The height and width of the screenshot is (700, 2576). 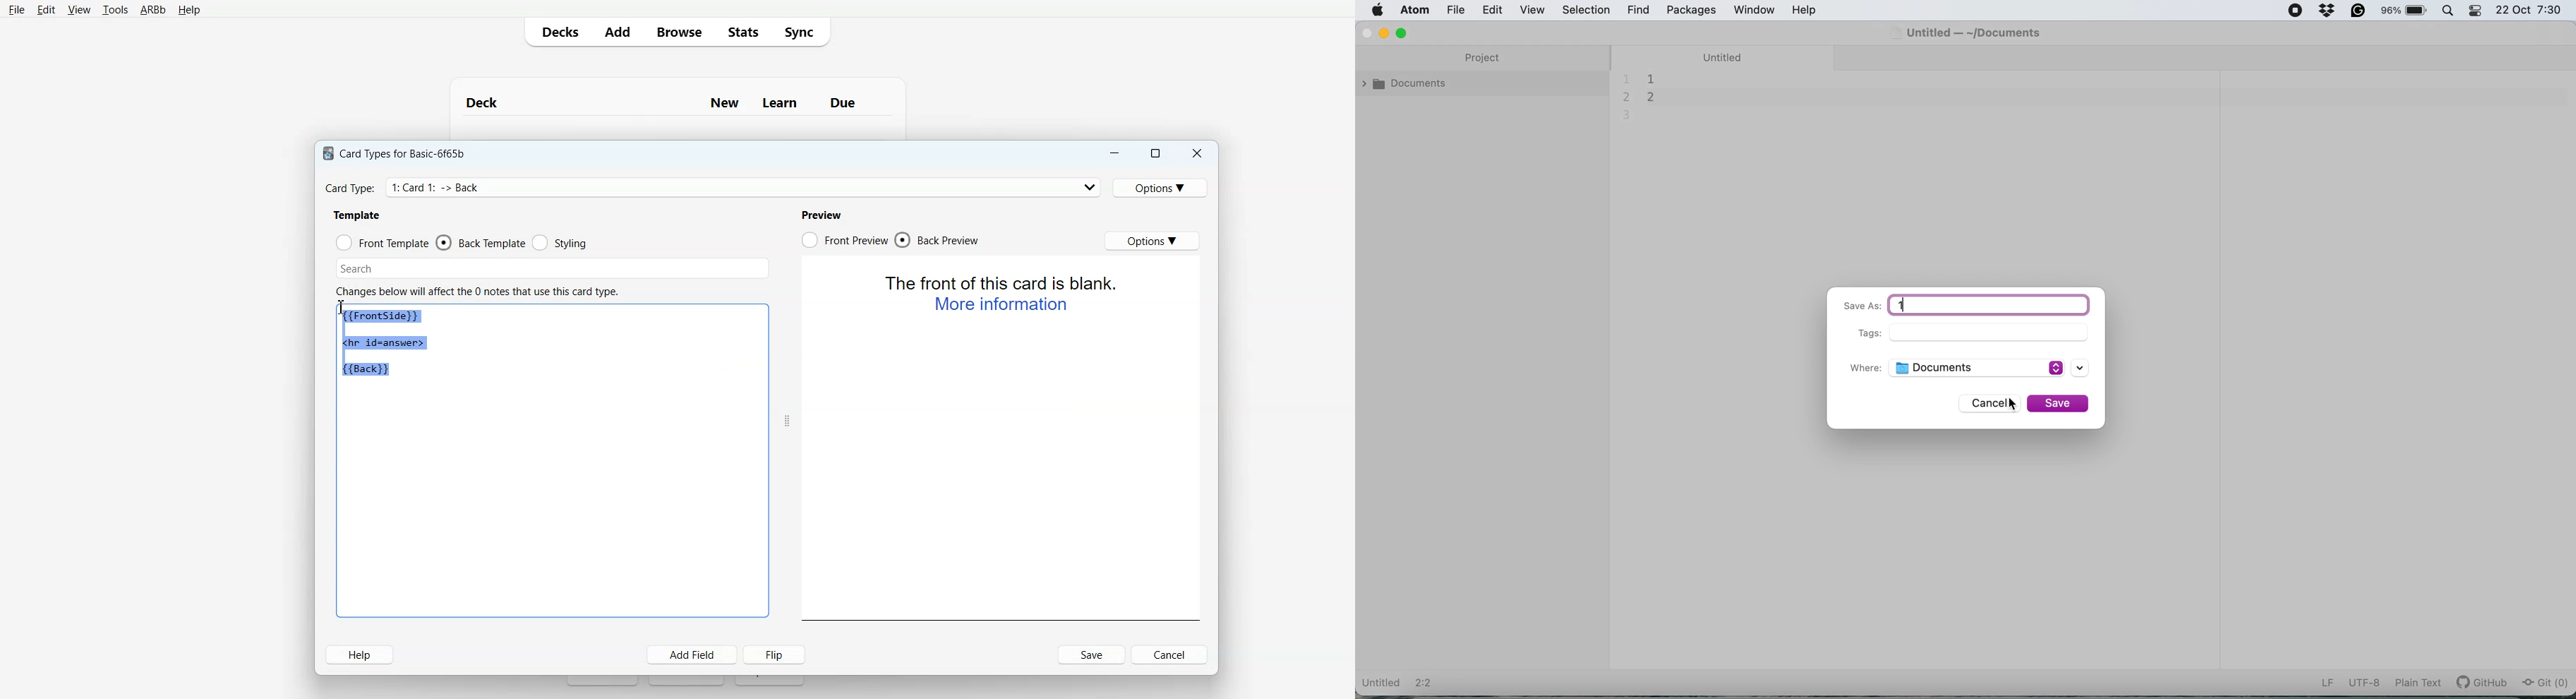 I want to click on Text 2, so click(x=1003, y=293).